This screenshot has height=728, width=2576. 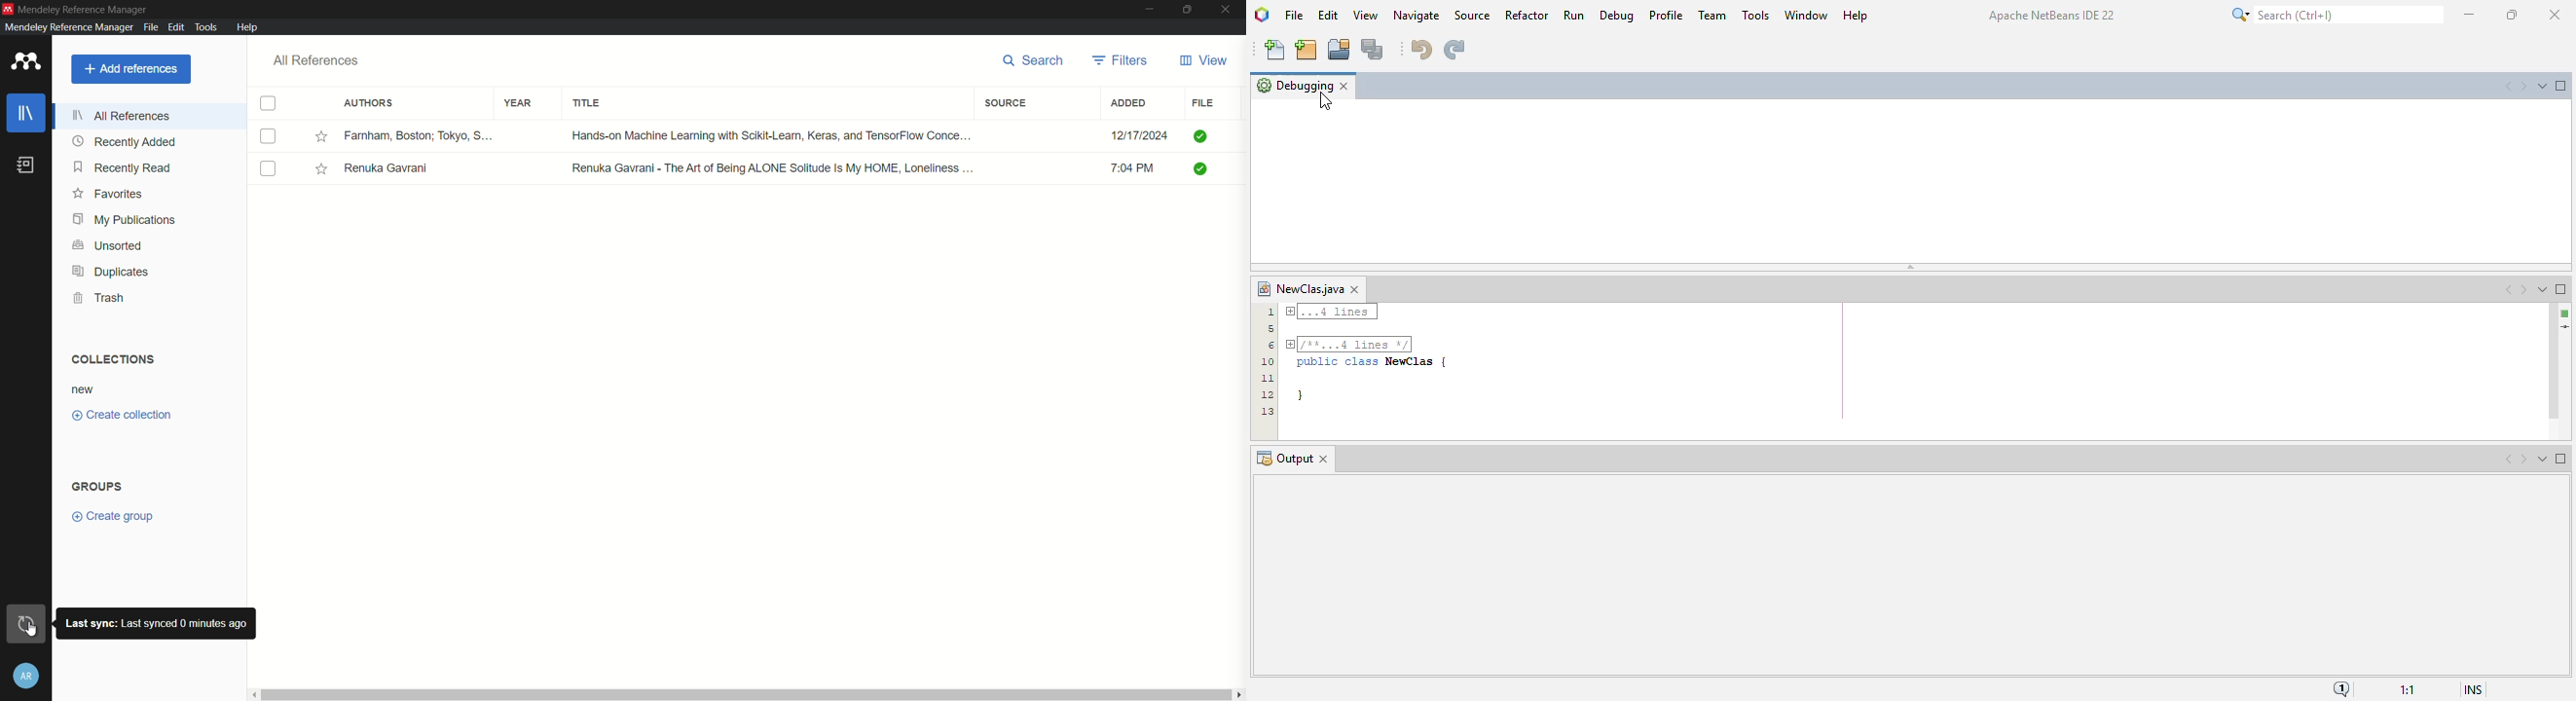 I want to click on trash, so click(x=100, y=299).